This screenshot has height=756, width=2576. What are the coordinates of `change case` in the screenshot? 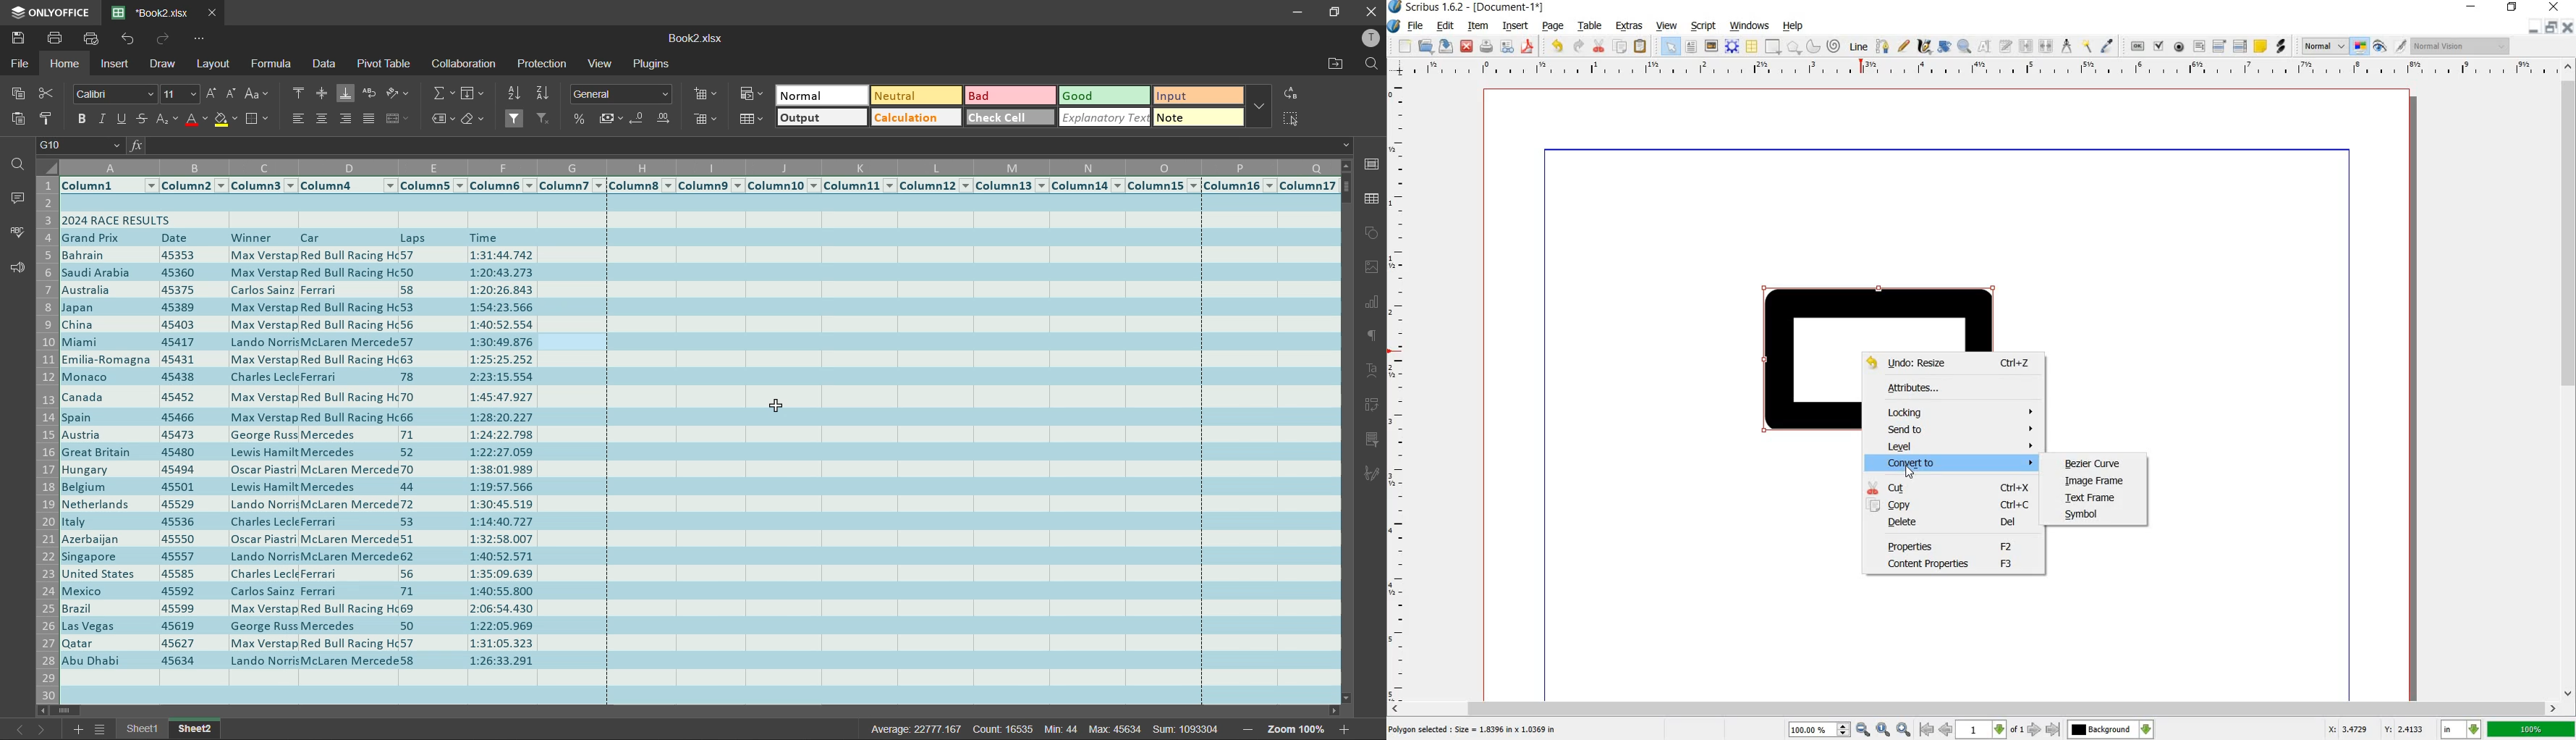 It's located at (255, 95).